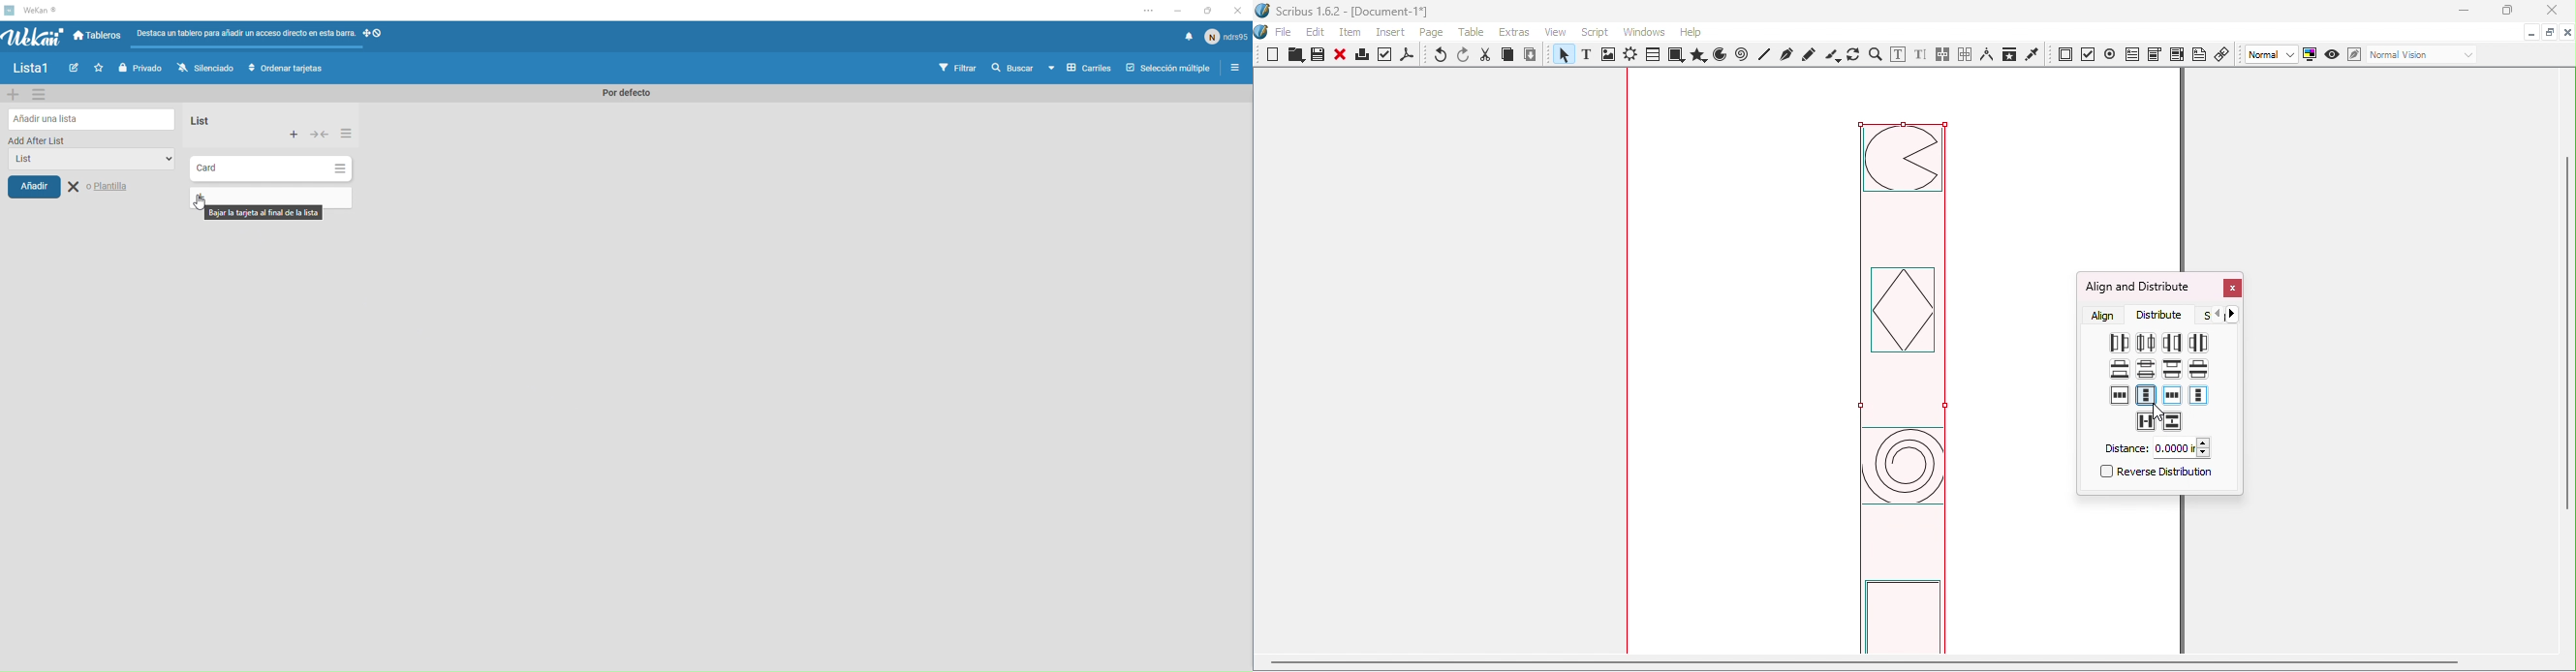  What do you see at coordinates (1486, 55) in the screenshot?
I see `Cut` at bounding box center [1486, 55].